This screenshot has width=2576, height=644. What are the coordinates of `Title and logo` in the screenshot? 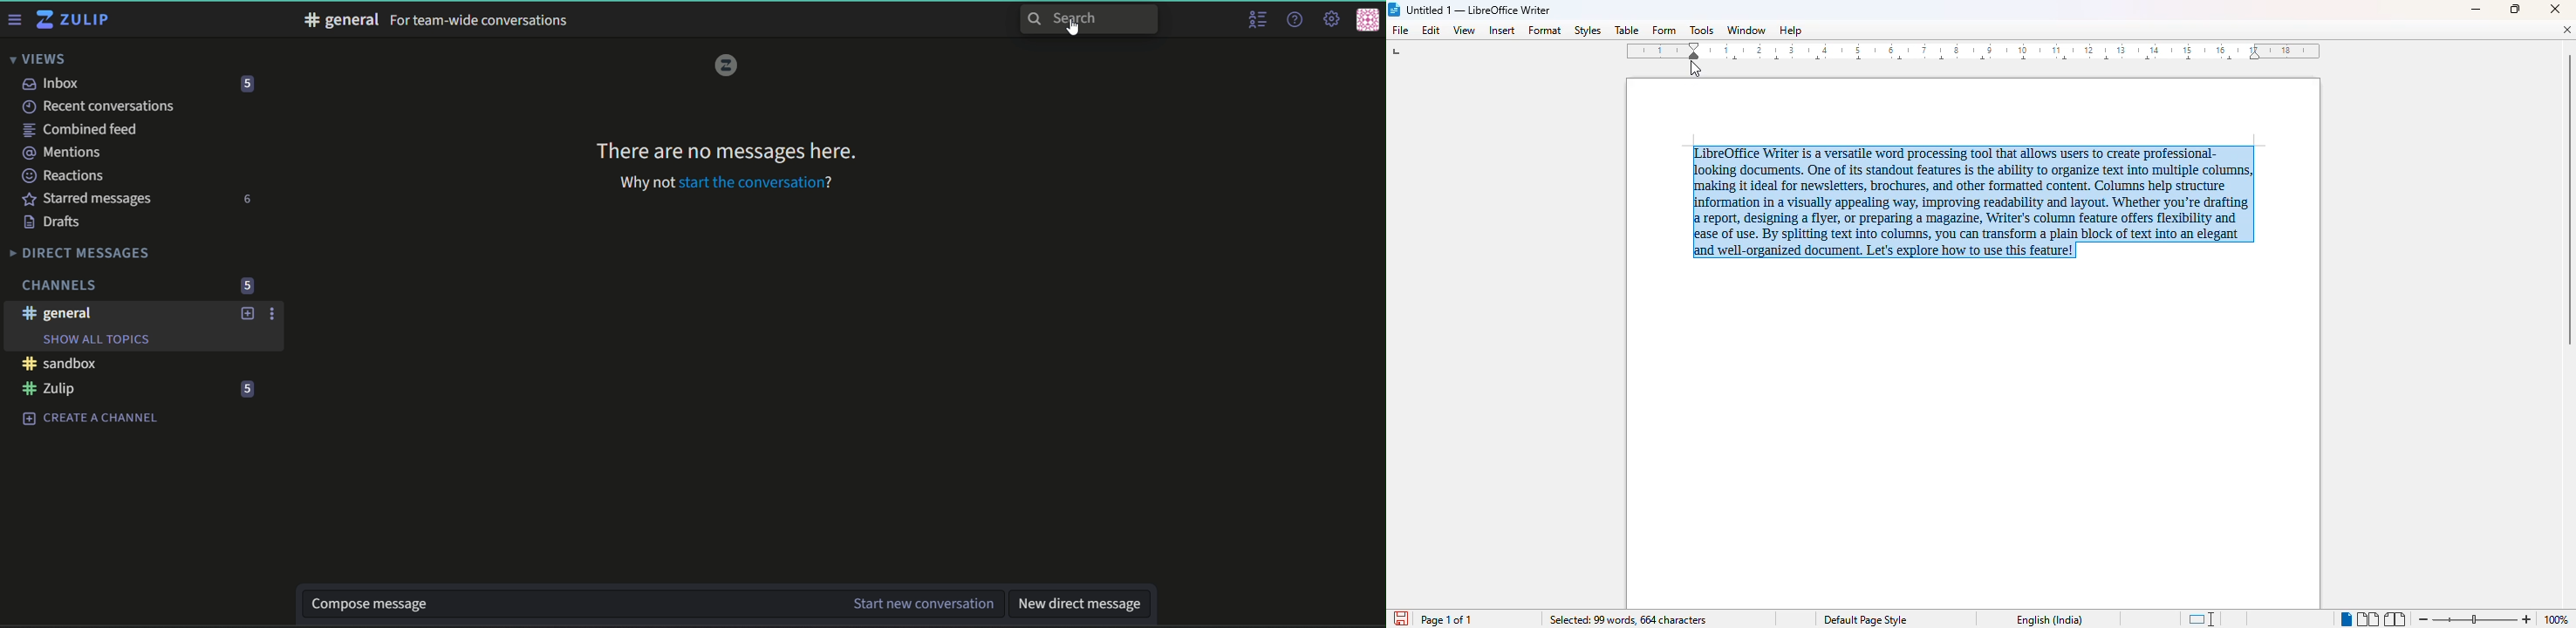 It's located at (76, 21).